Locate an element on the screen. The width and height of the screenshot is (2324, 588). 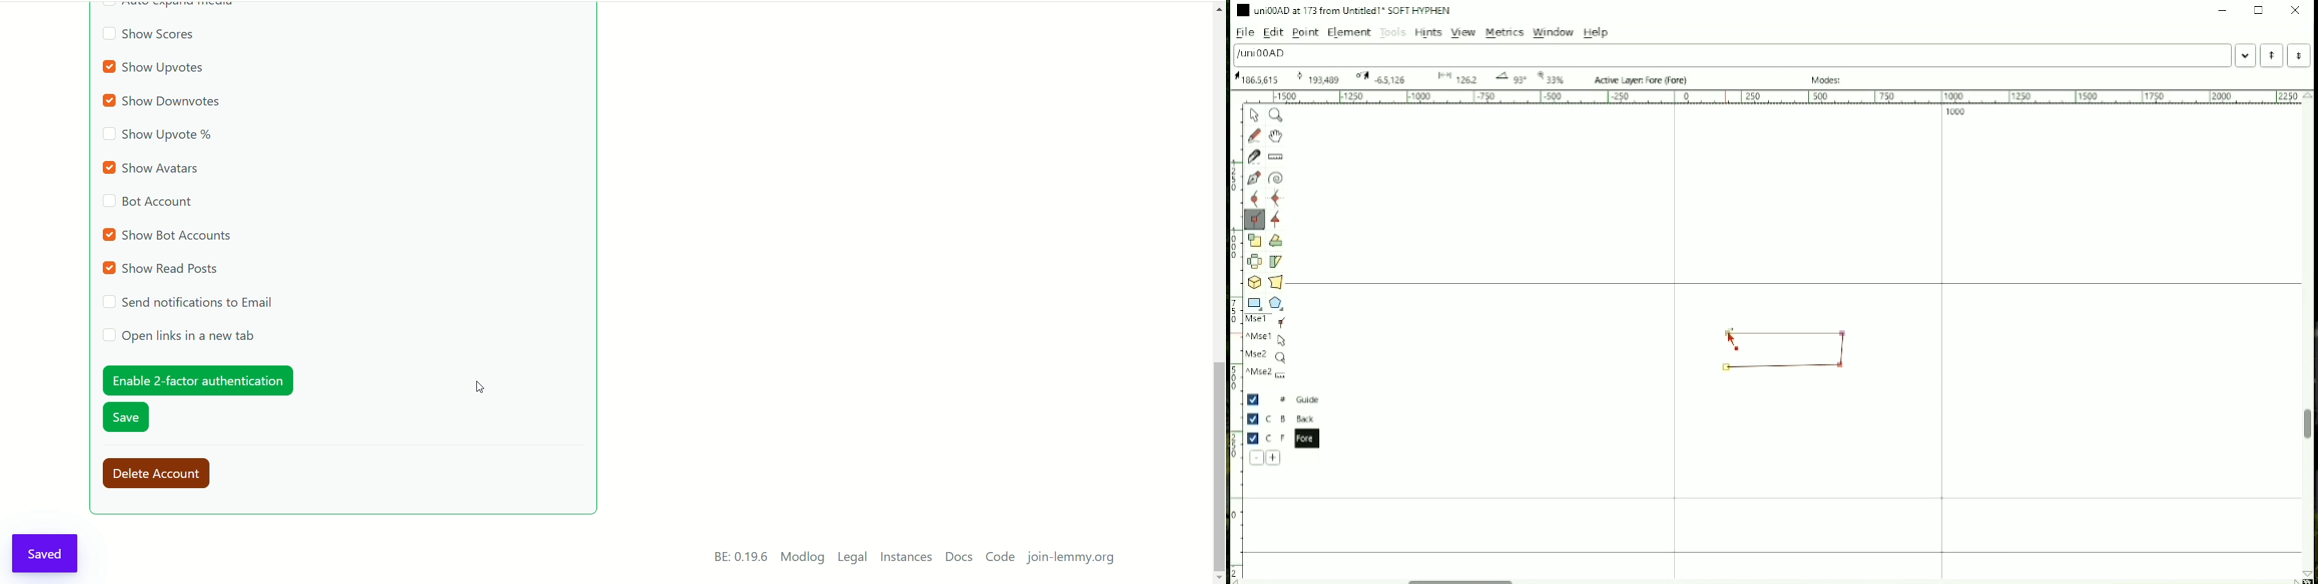
Active Layer is located at coordinates (1643, 80).